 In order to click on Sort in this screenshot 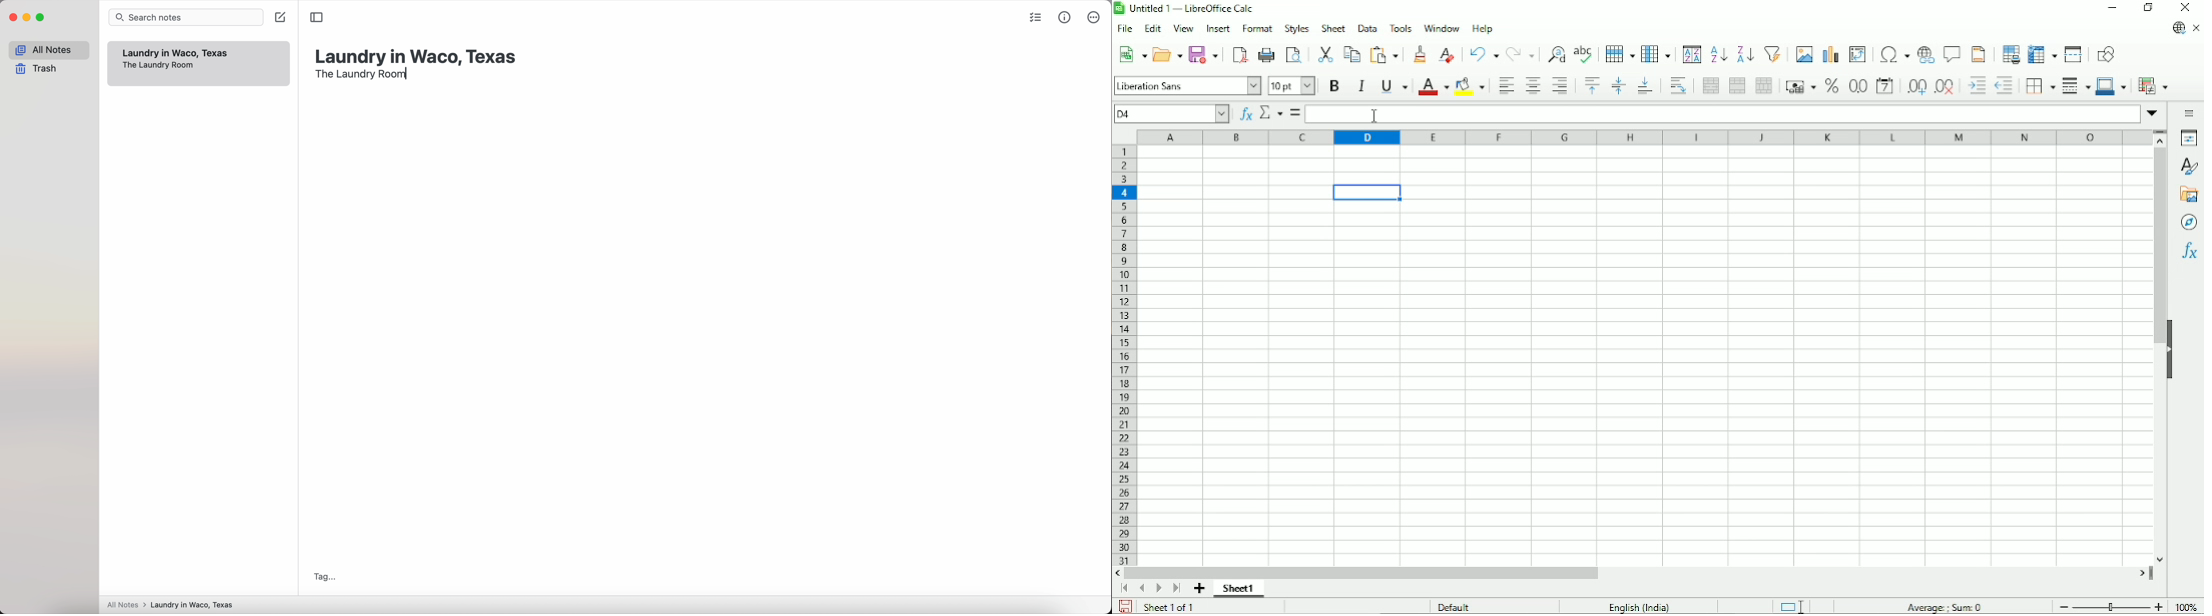, I will do `click(1692, 53)`.